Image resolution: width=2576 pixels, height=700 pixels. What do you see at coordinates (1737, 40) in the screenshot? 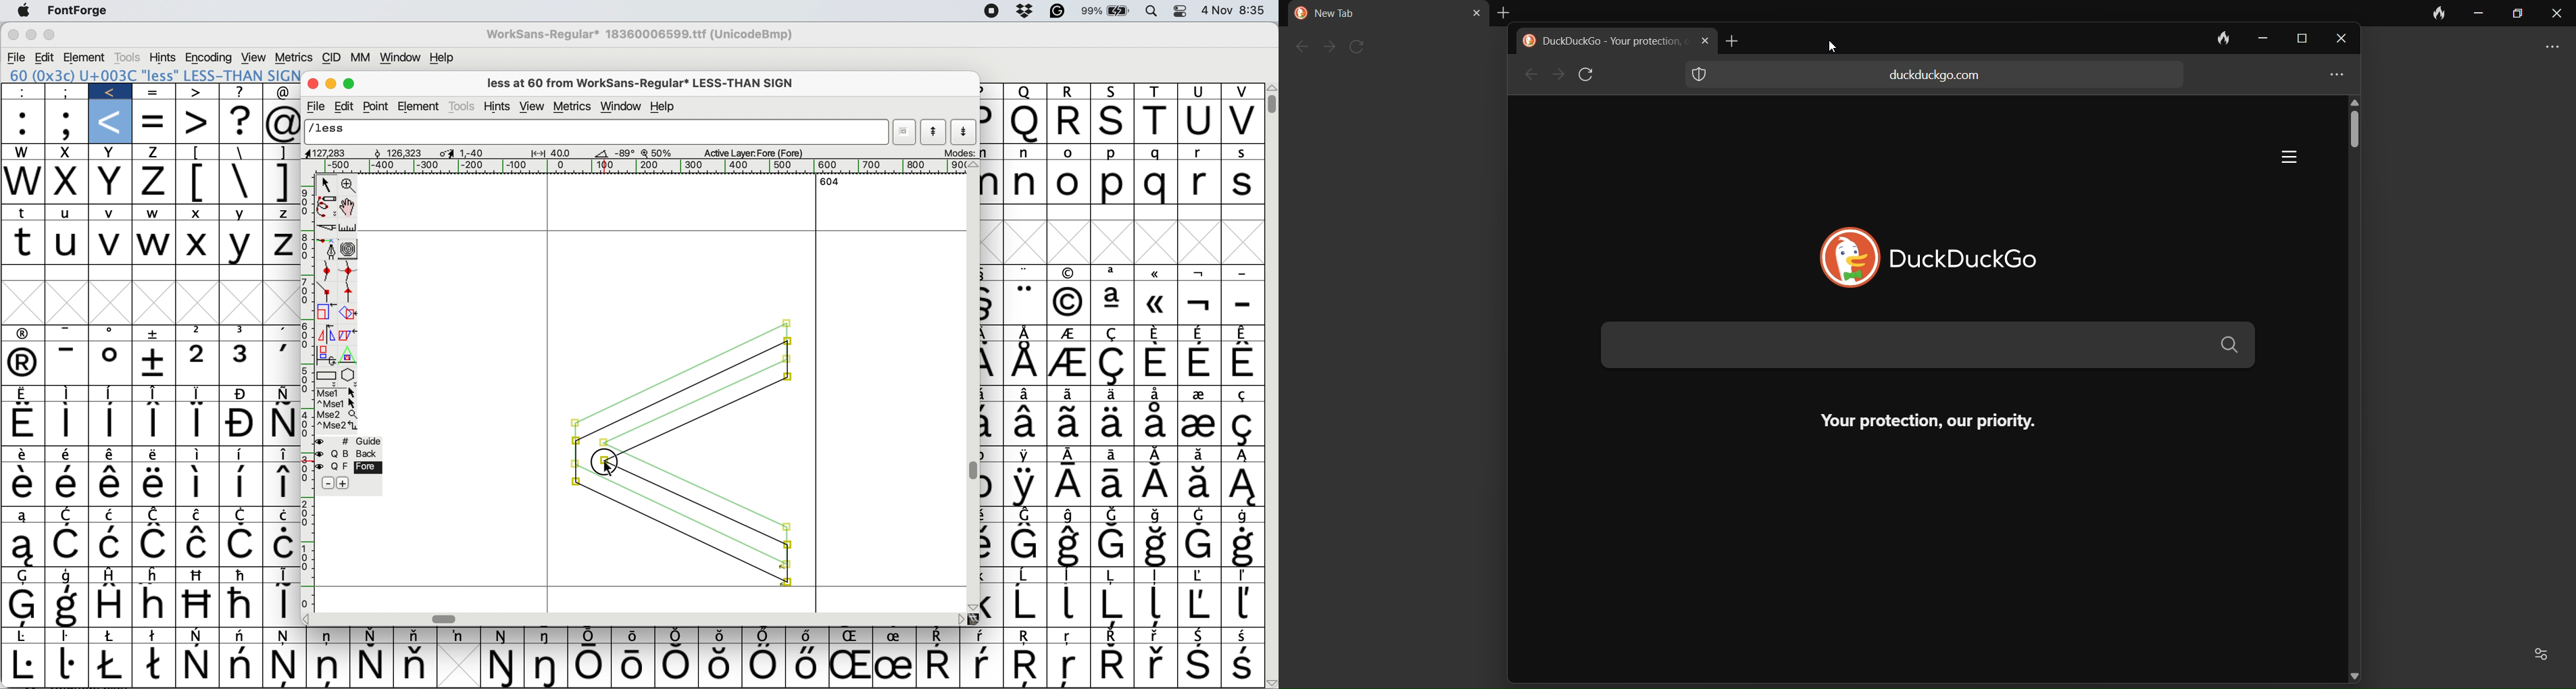
I see `new tab` at bounding box center [1737, 40].